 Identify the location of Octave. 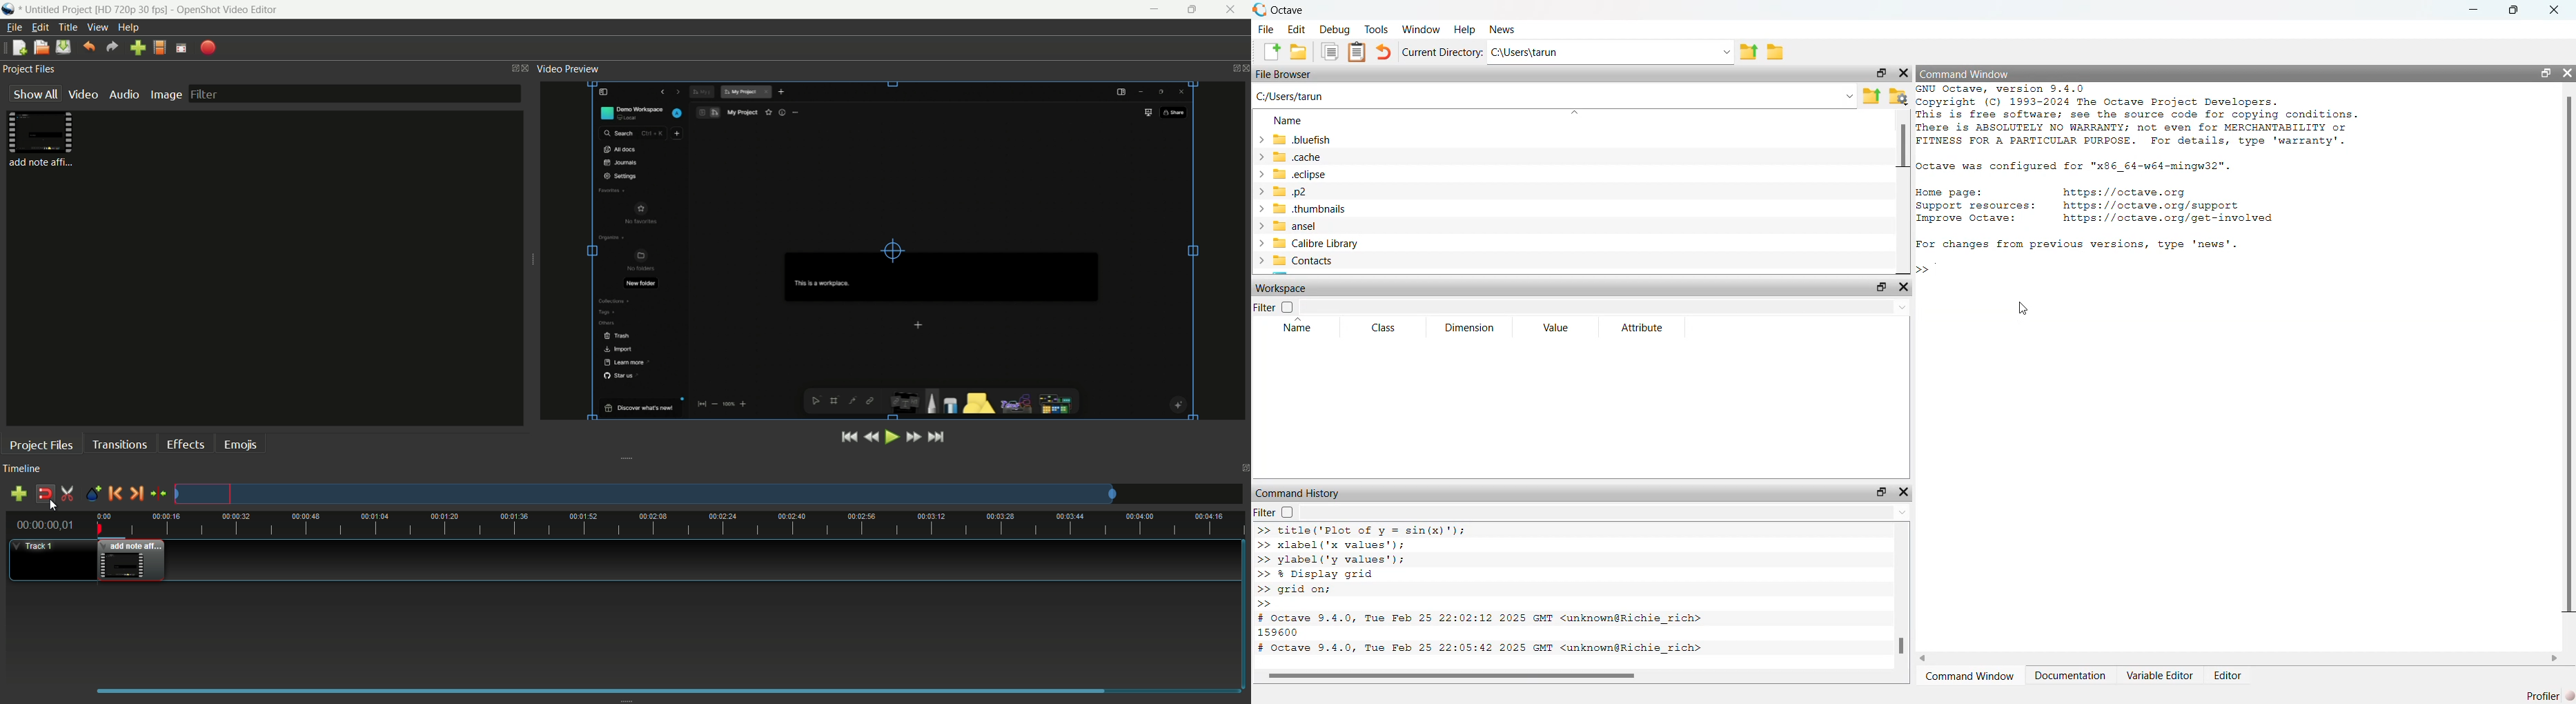
(1288, 10).